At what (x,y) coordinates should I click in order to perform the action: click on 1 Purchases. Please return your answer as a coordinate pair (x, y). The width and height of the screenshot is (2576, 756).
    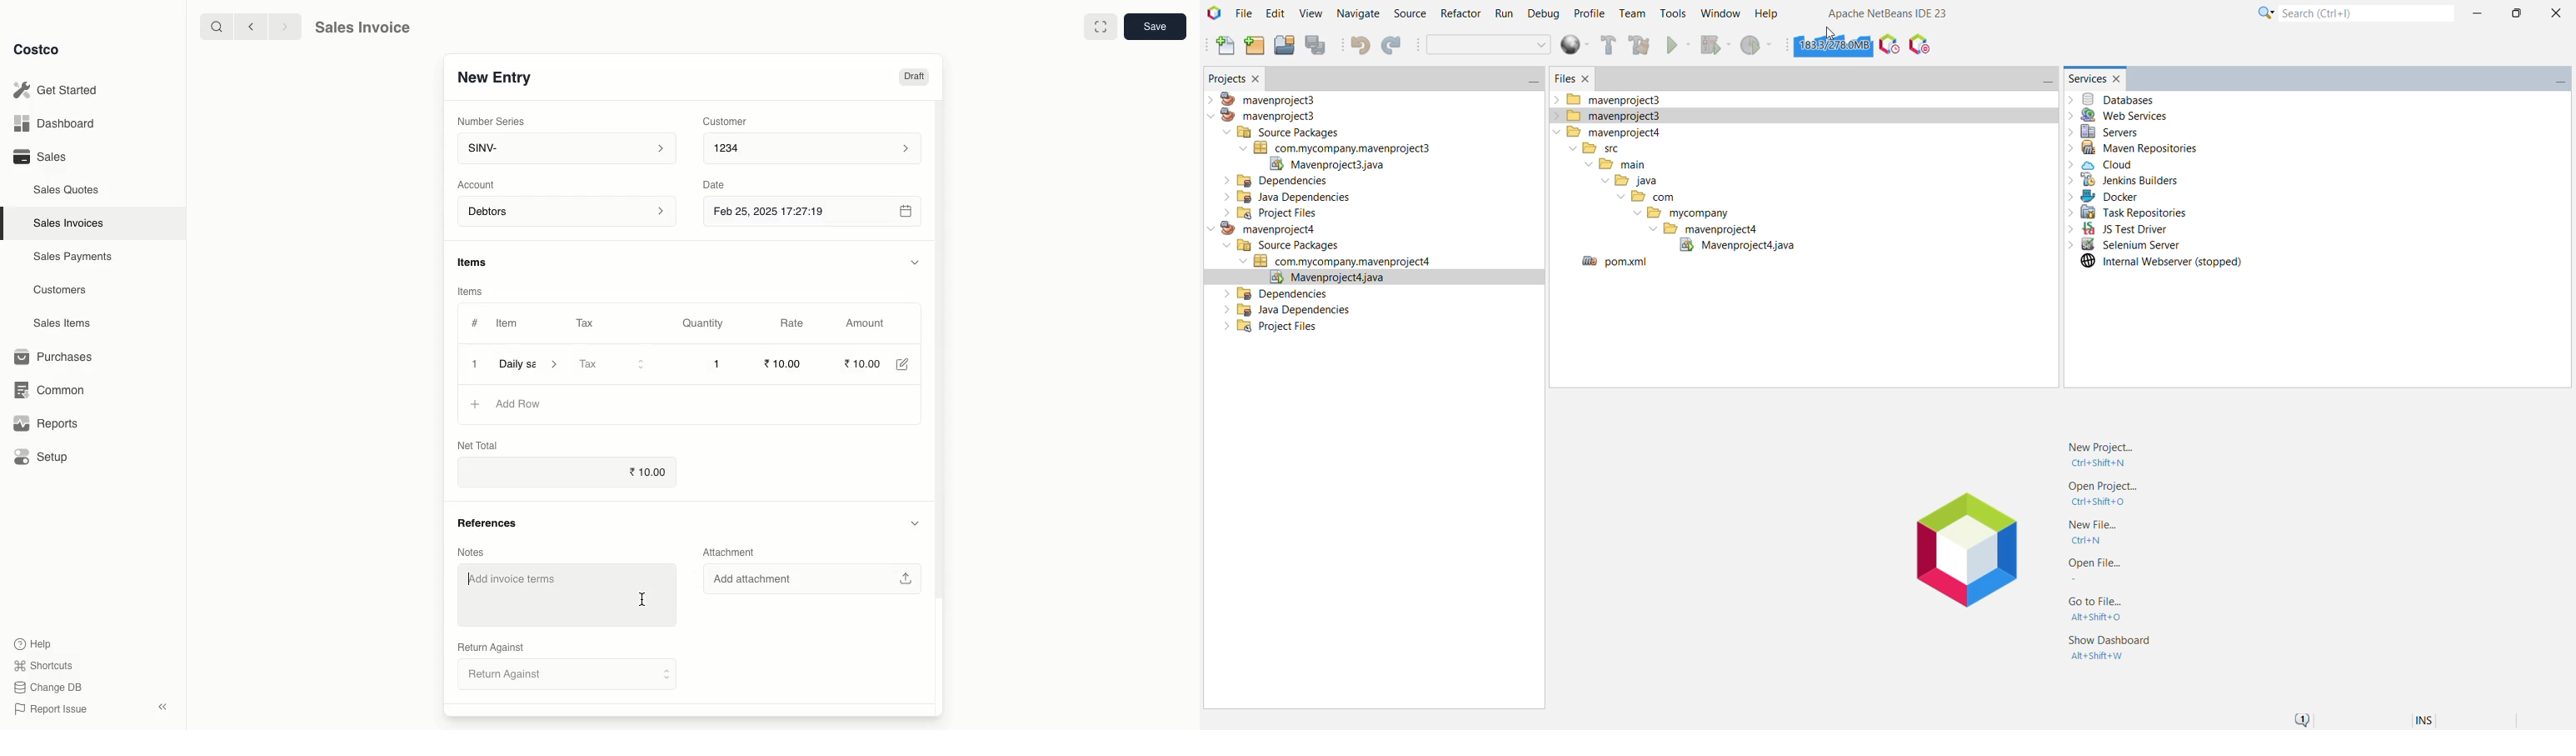
    Looking at the image, I should click on (57, 358).